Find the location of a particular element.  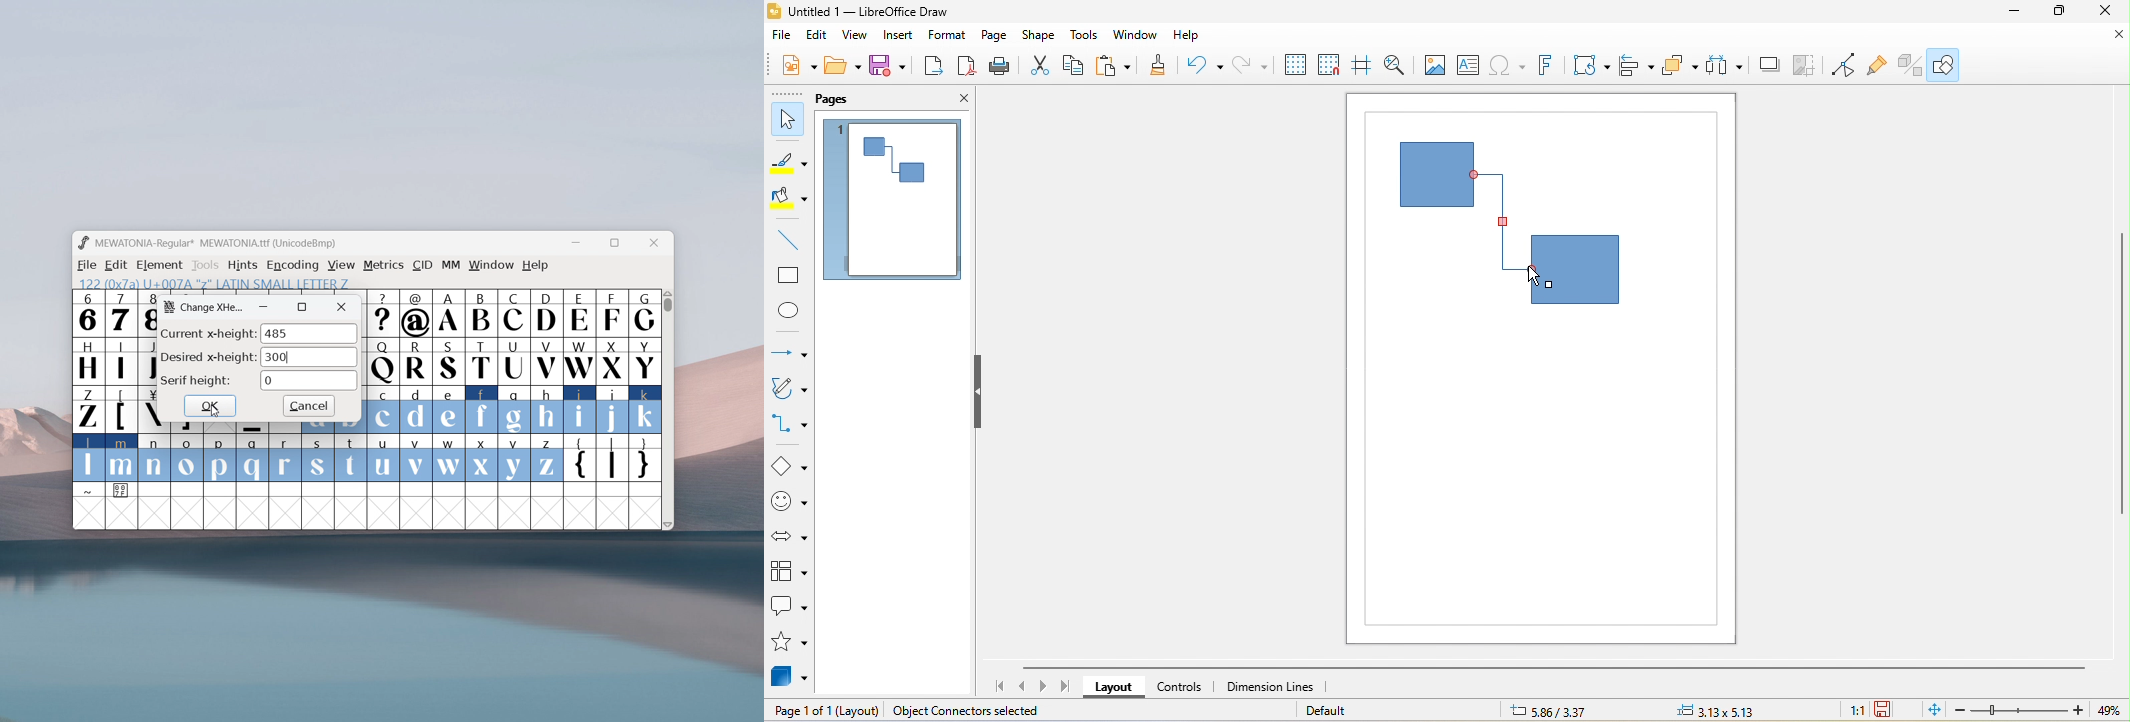

shadow is located at coordinates (1767, 66).